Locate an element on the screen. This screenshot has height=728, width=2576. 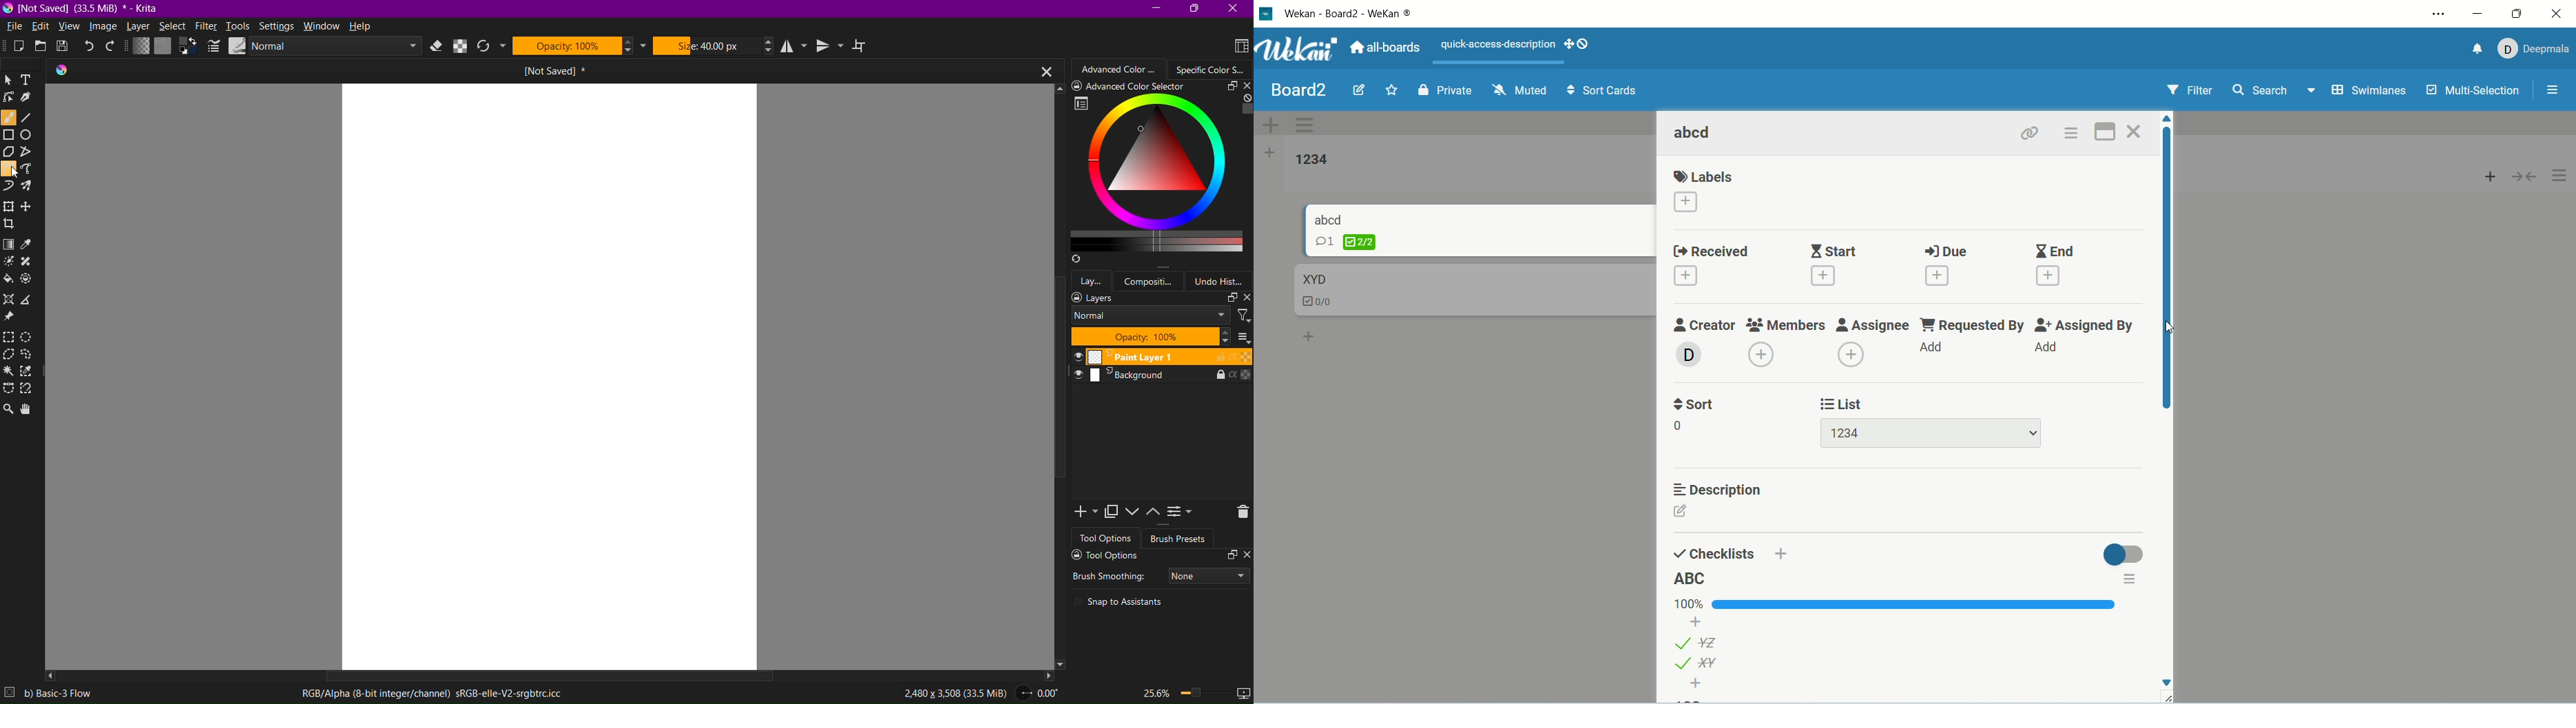
Opacity is located at coordinates (579, 45).